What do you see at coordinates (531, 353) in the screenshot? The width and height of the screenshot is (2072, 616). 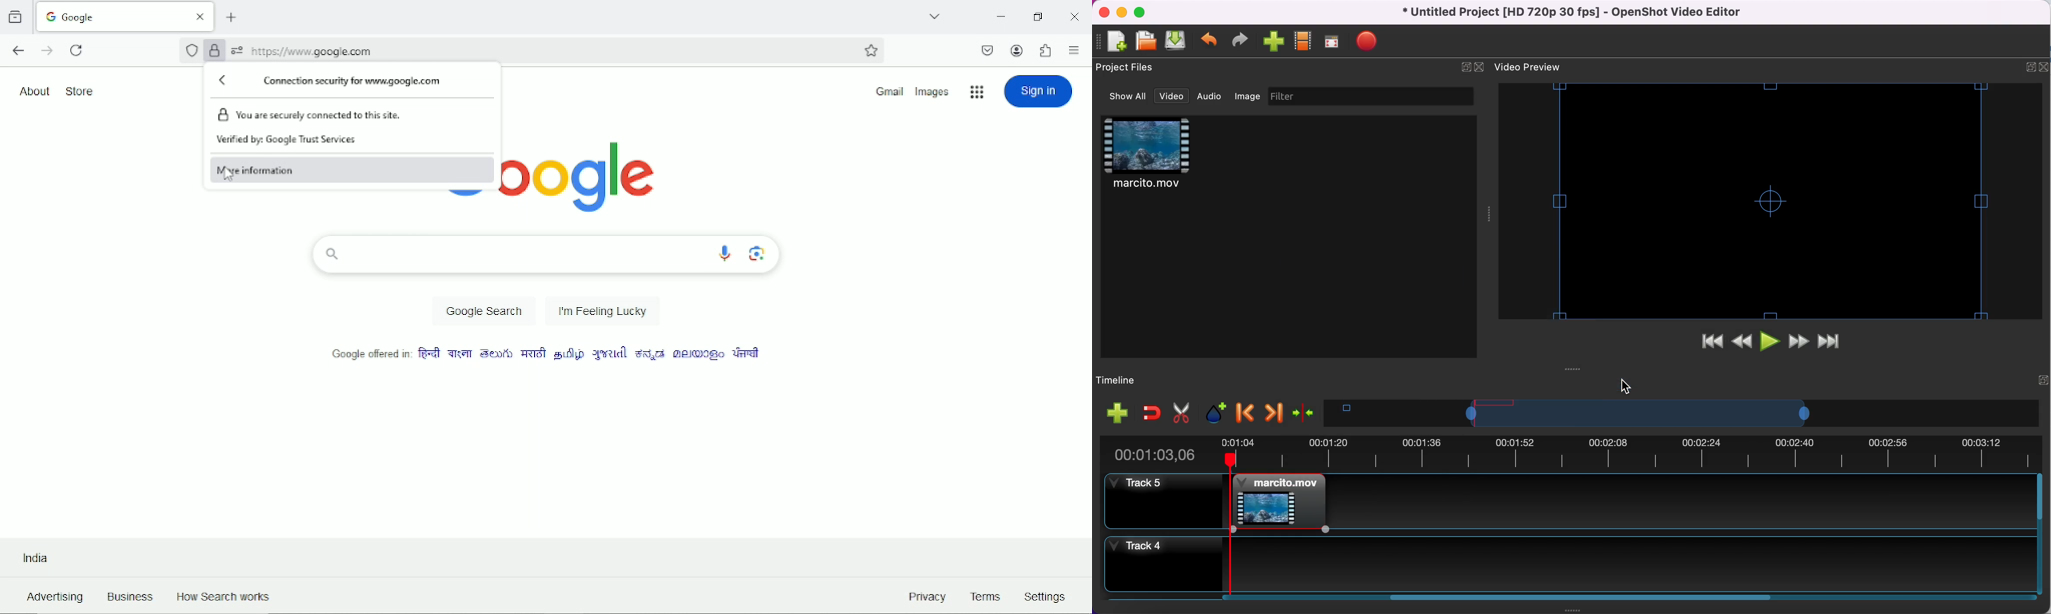 I see `language` at bounding box center [531, 353].